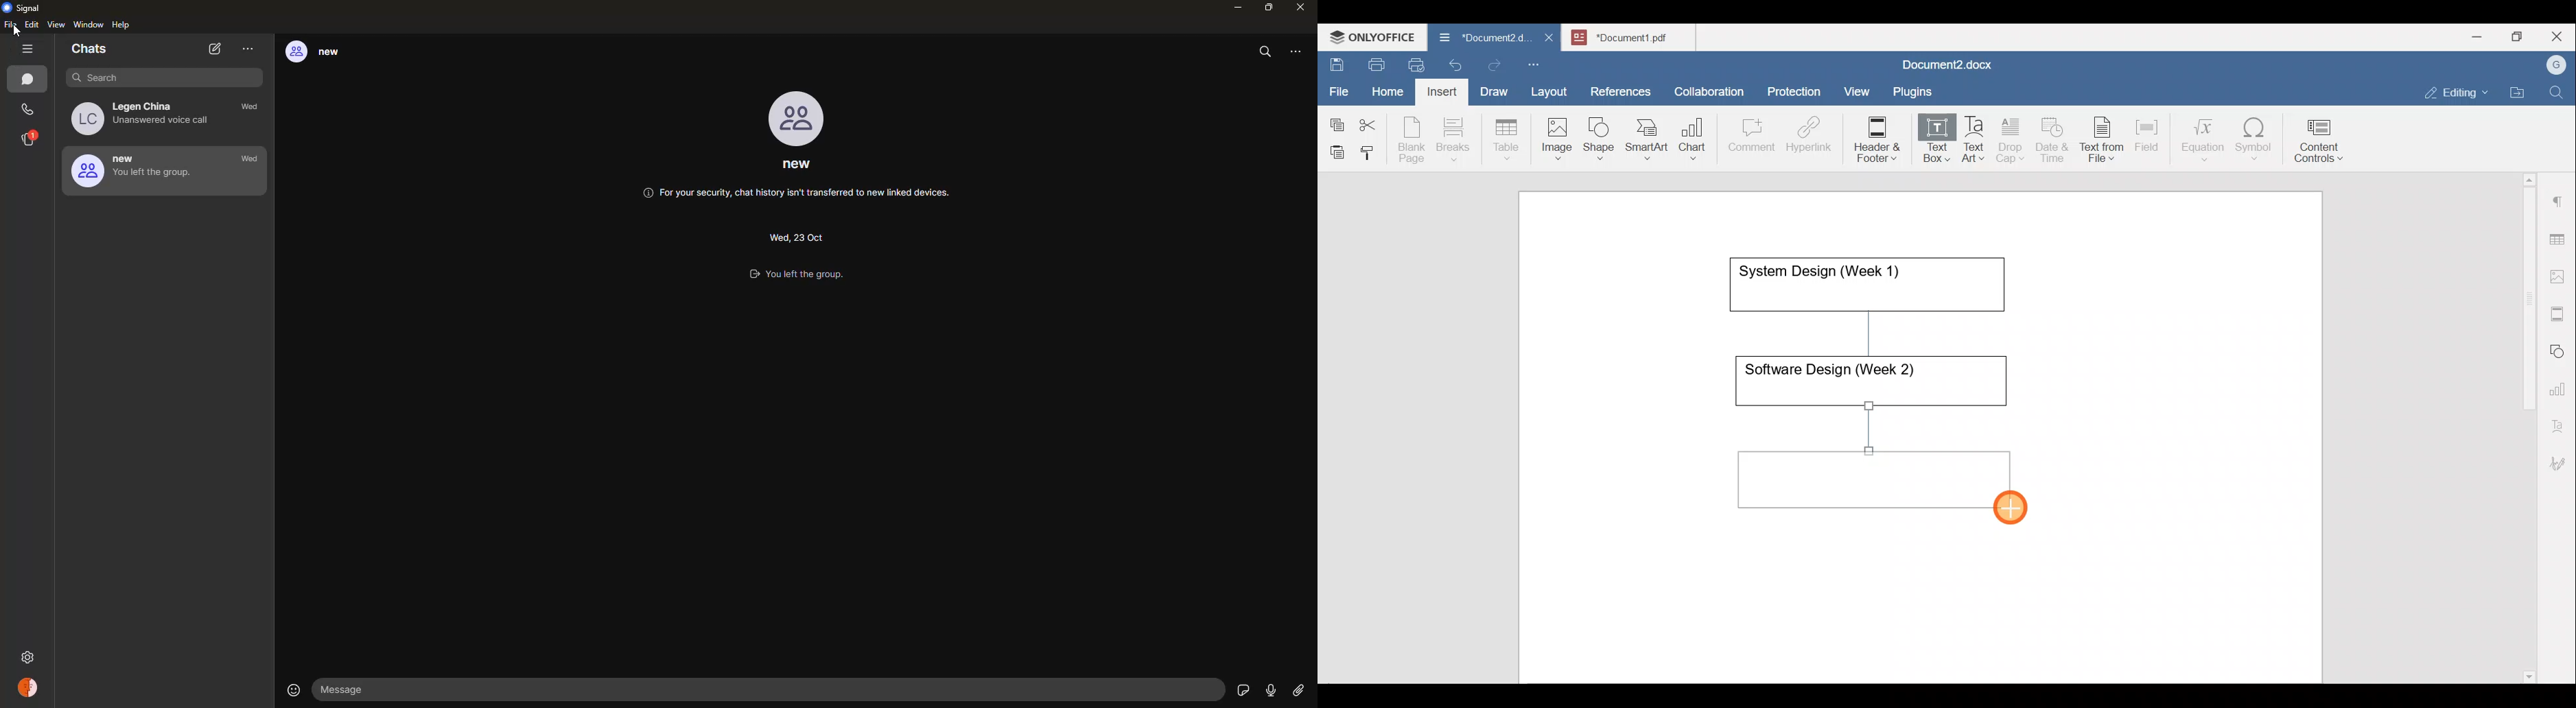  I want to click on Document name, so click(1636, 35).